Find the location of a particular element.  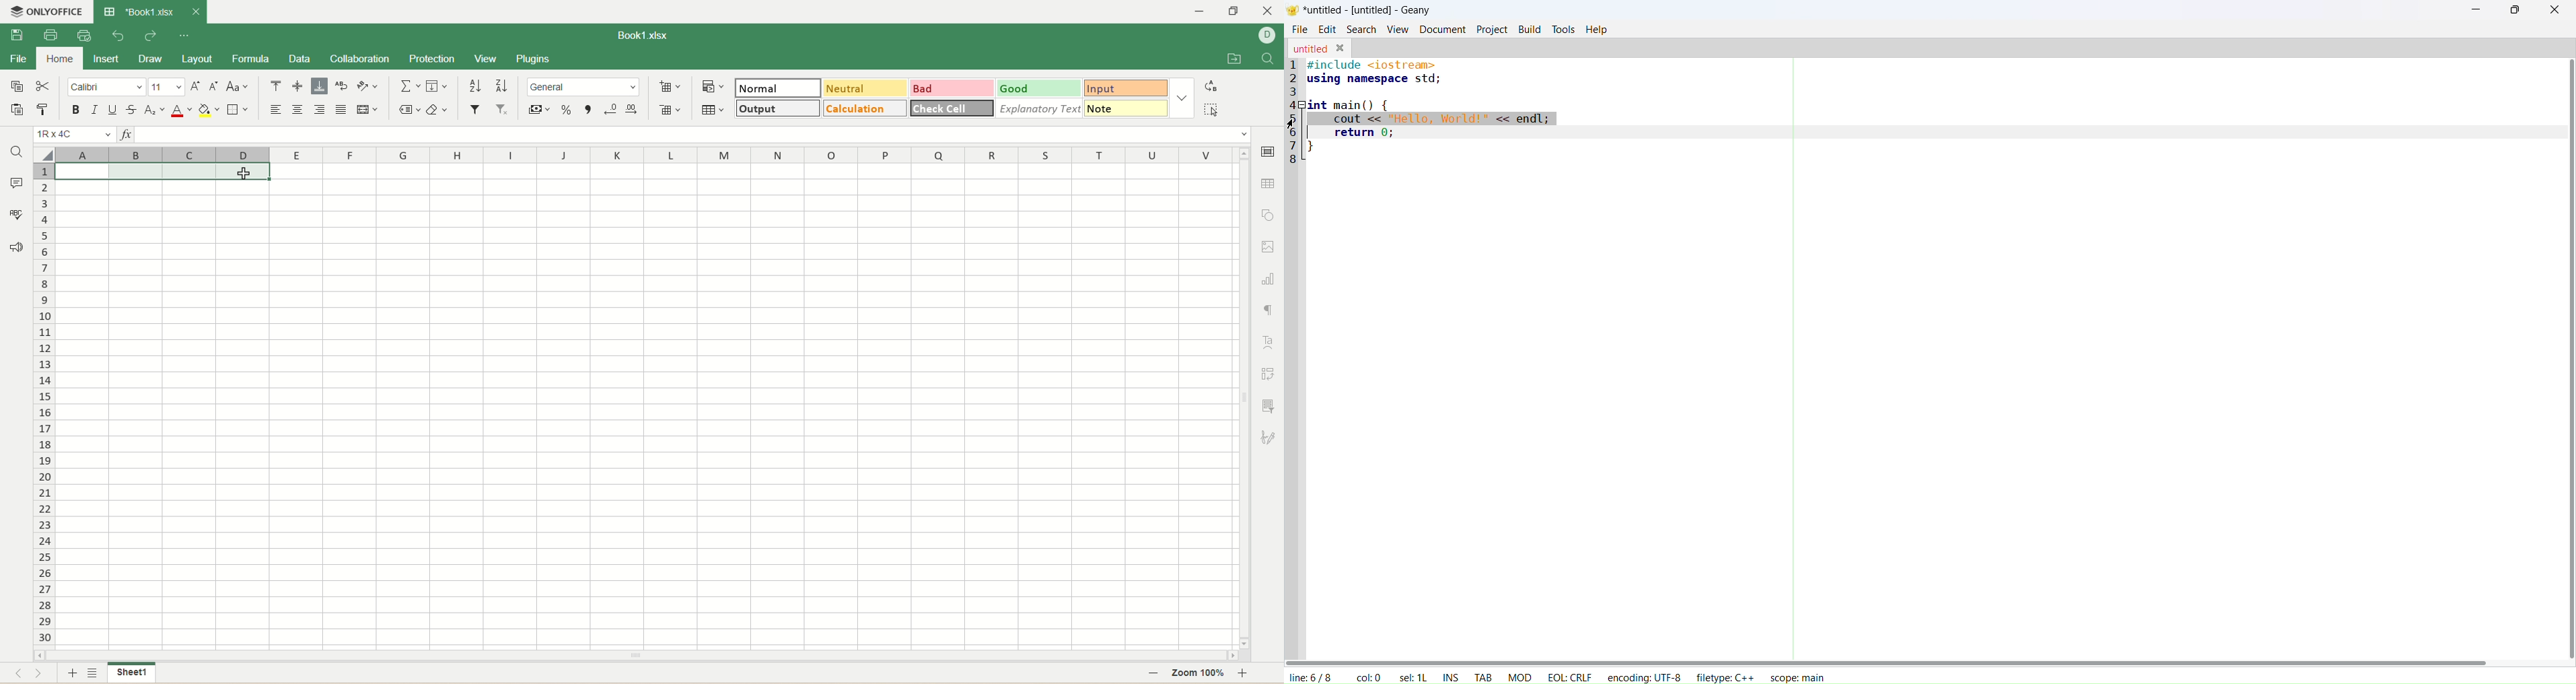

home is located at coordinates (56, 60).